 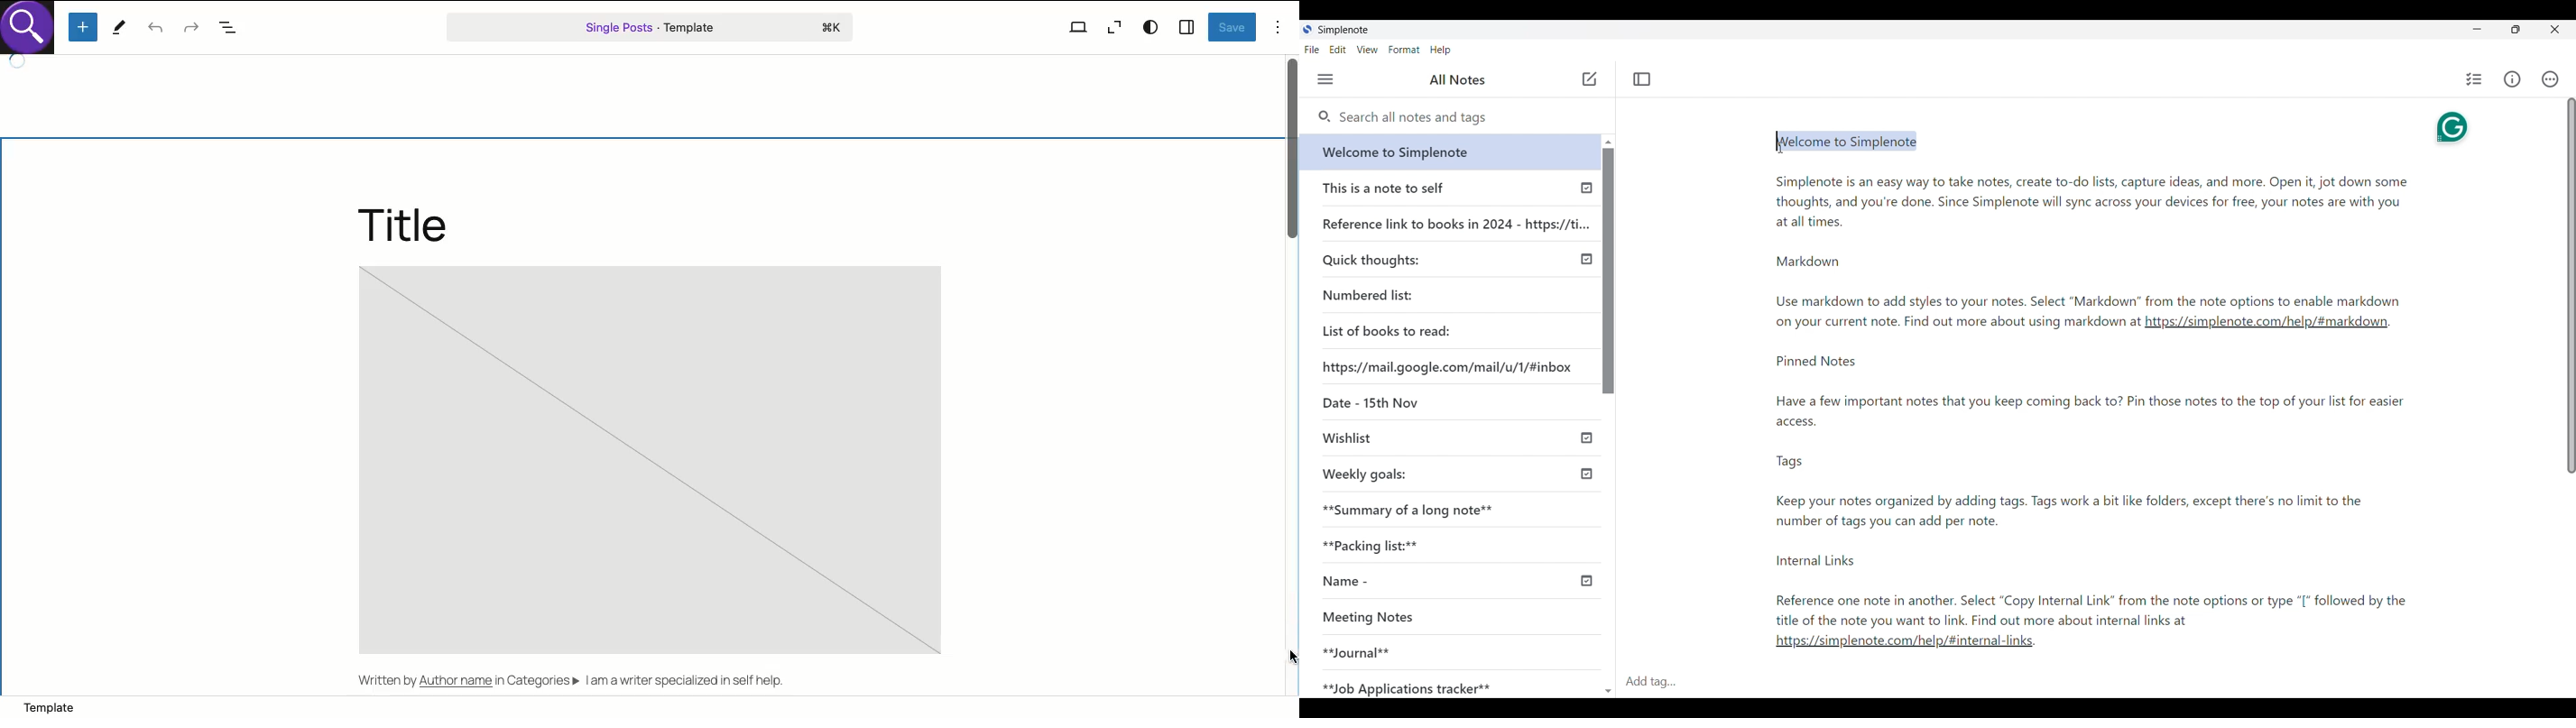 I want to click on Software logo, so click(x=1307, y=29).